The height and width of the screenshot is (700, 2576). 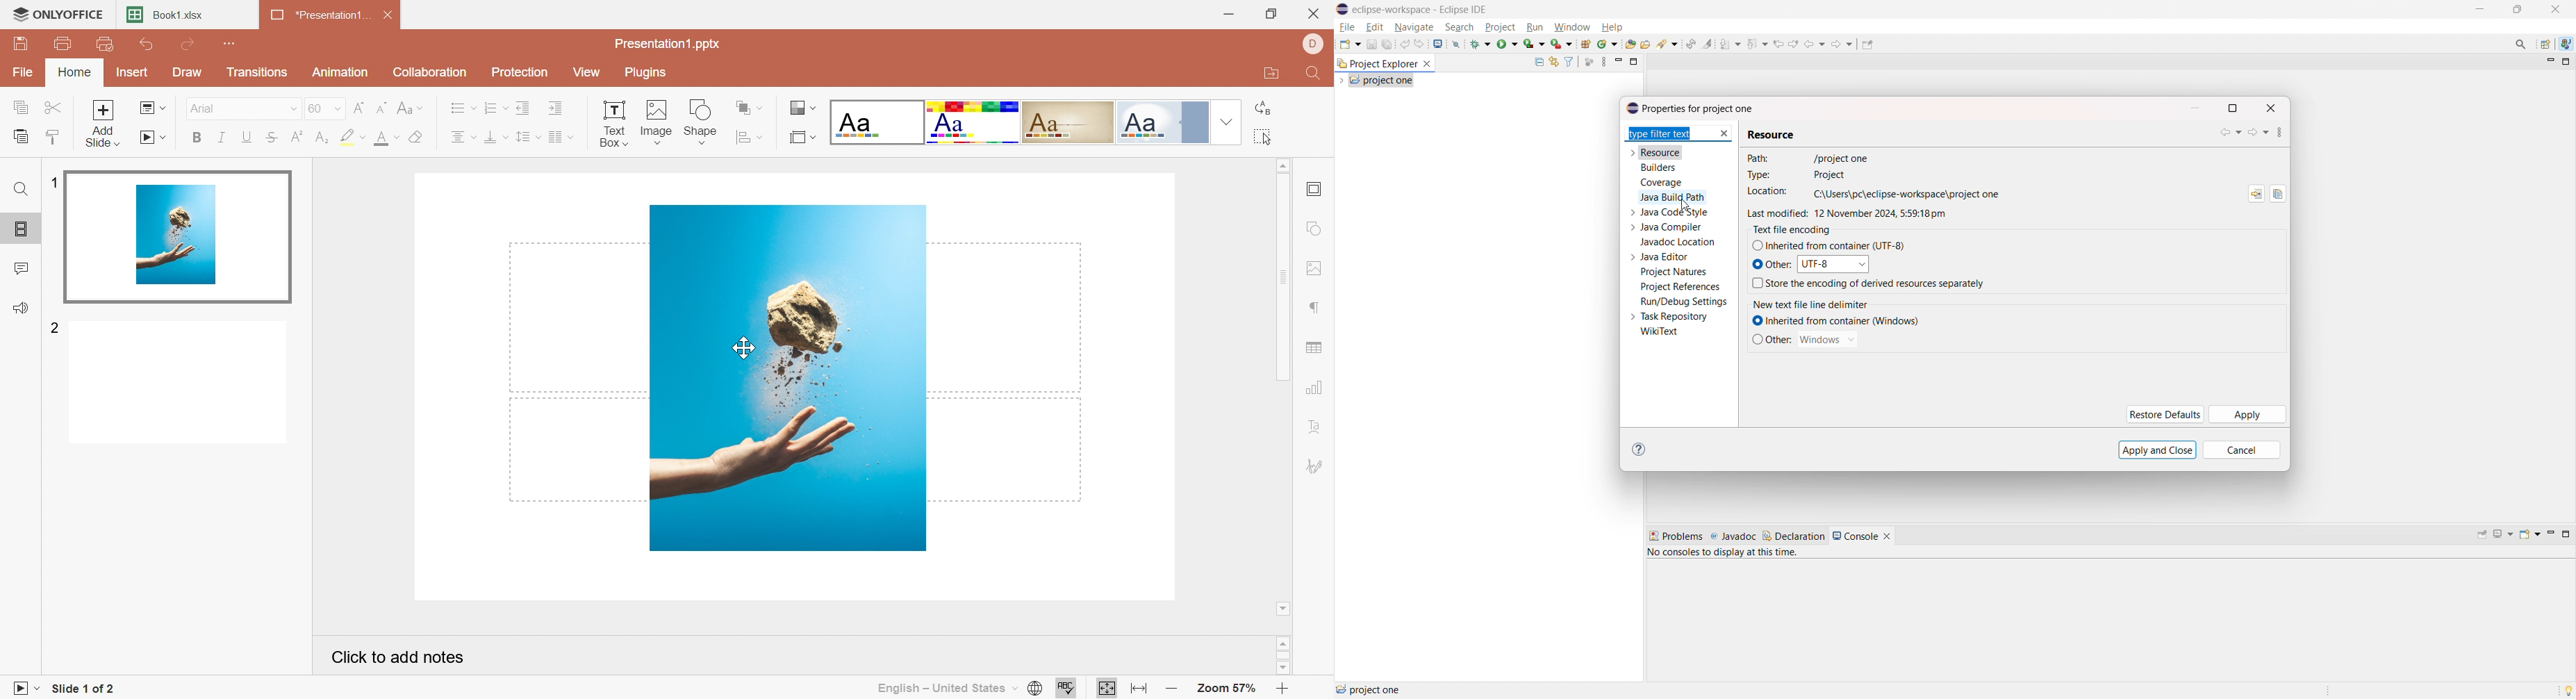 I want to click on 1, so click(x=54, y=182).